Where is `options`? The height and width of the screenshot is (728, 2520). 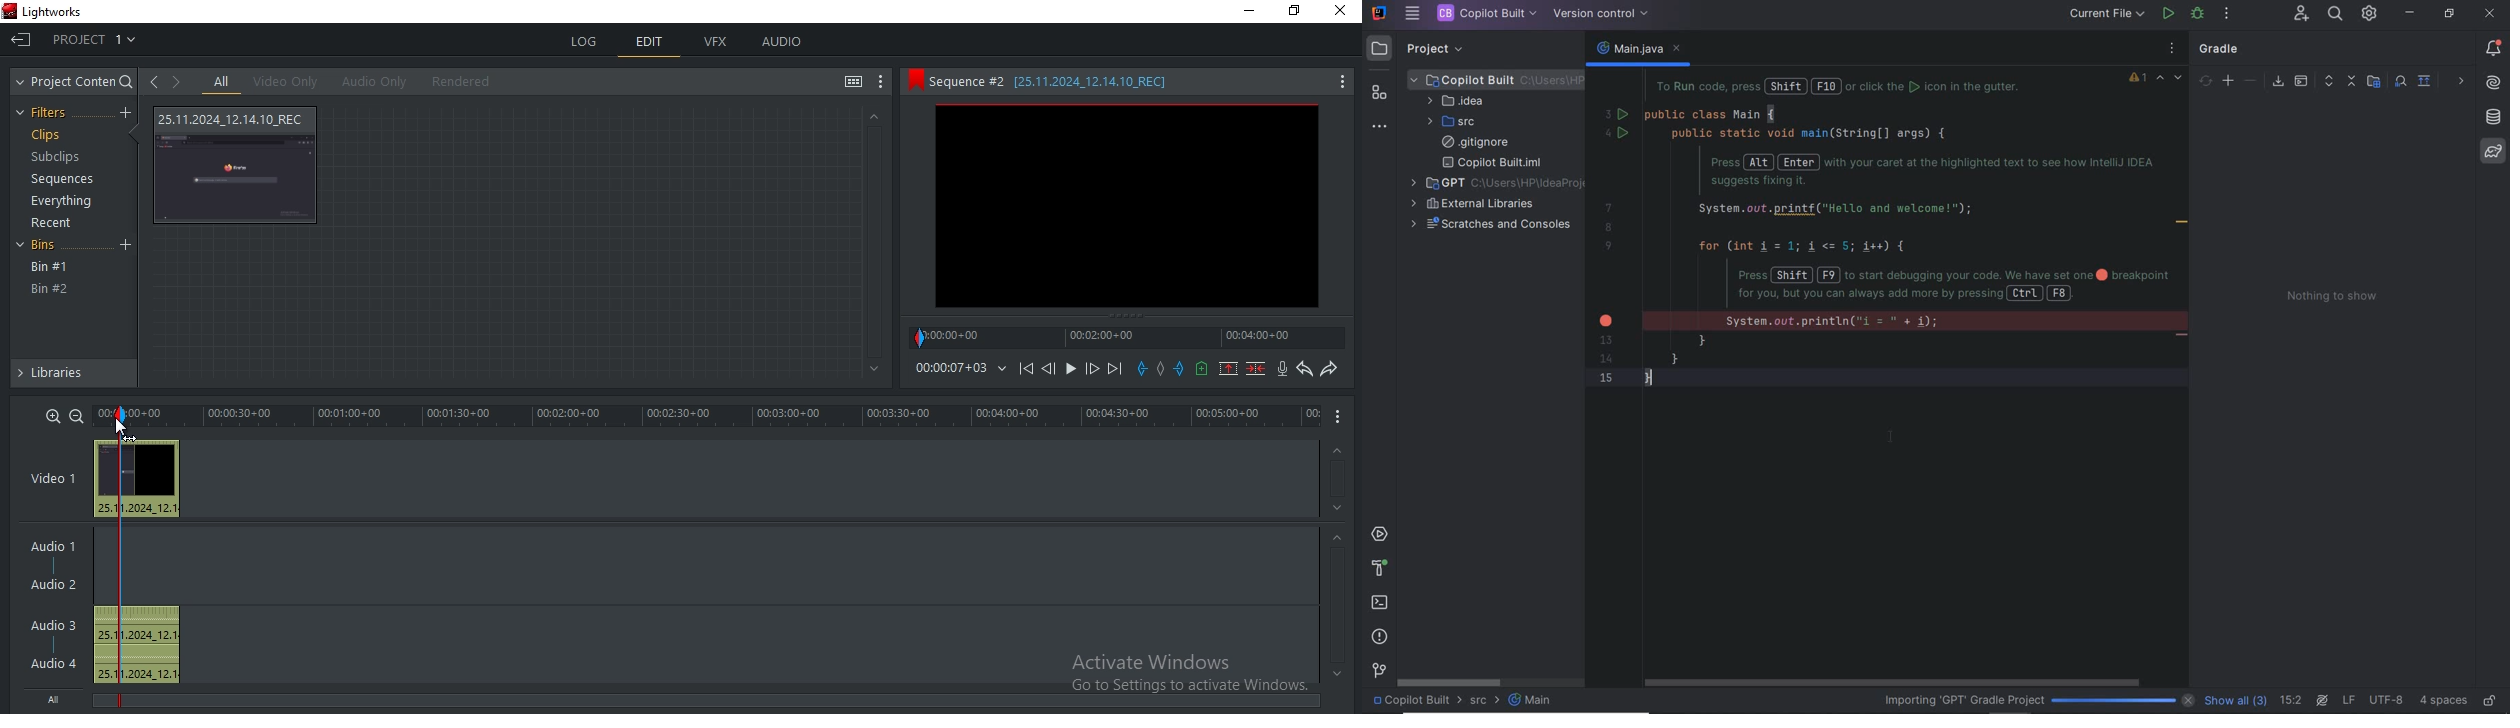 options is located at coordinates (2172, 49).